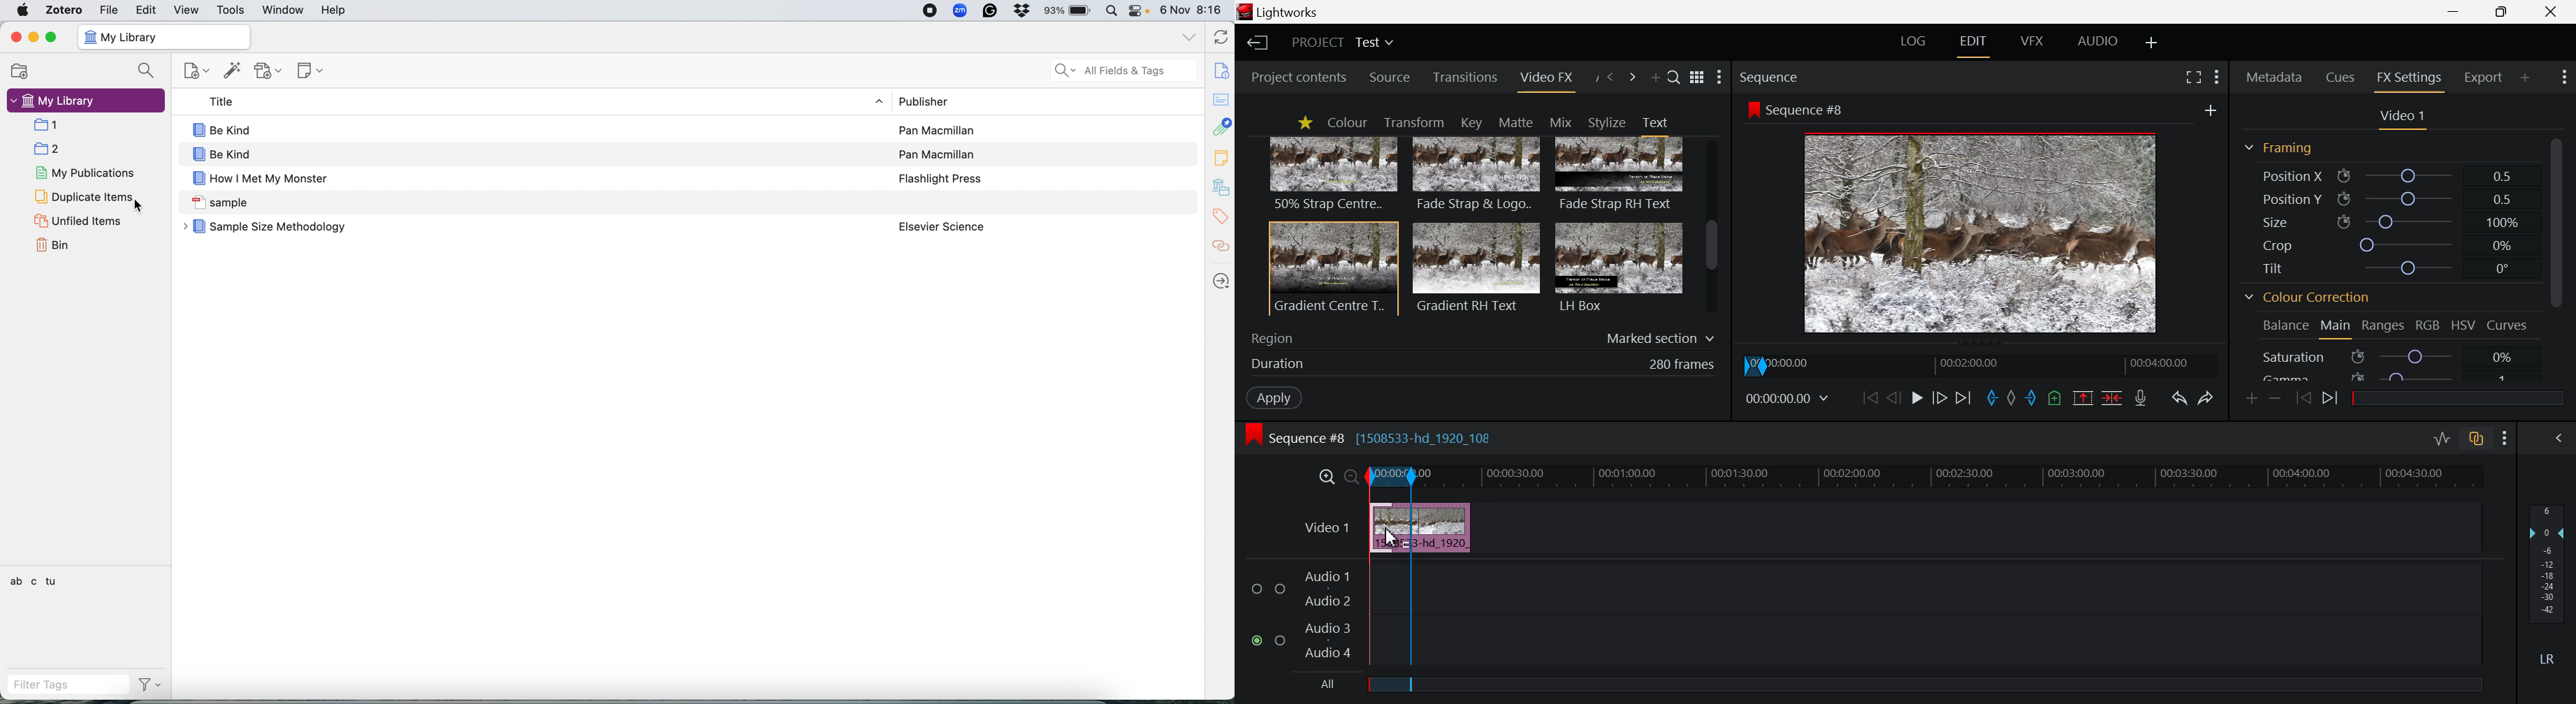 Image resolution: width=2576 pixels, height=728 pixels. What do you see at coordinates (992, 11) in the screenshot?
I see `grammarly` at bounding box center [992, 11].